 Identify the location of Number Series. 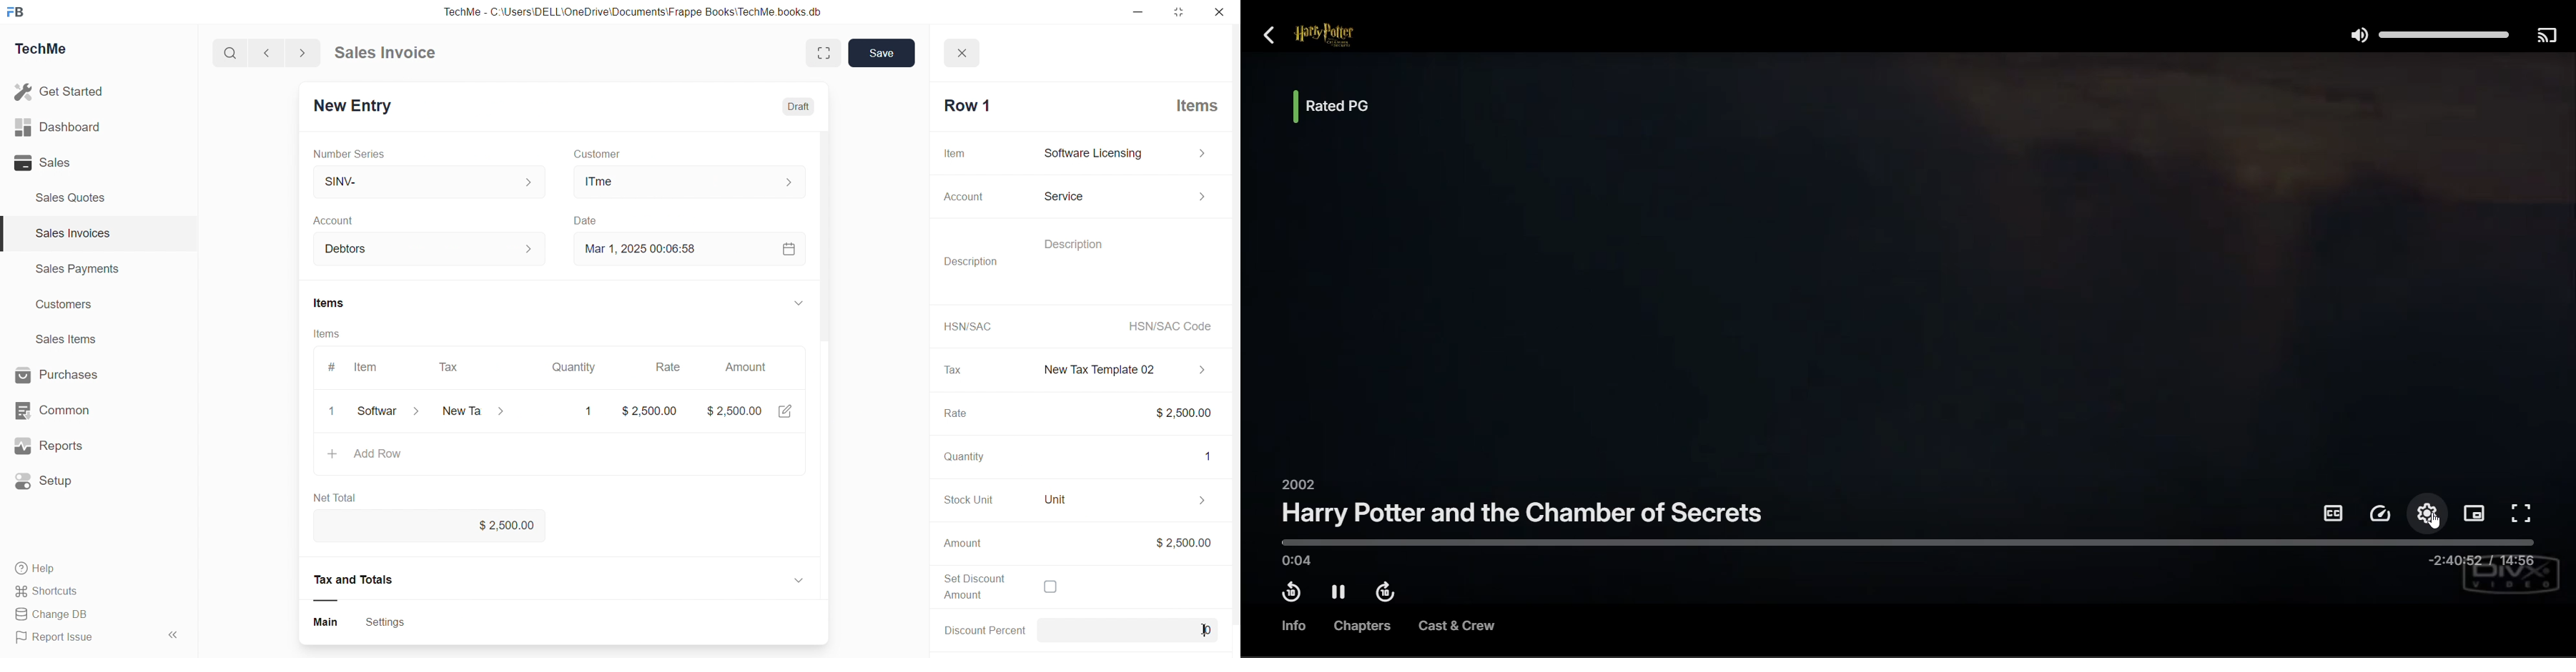
(355, 154).